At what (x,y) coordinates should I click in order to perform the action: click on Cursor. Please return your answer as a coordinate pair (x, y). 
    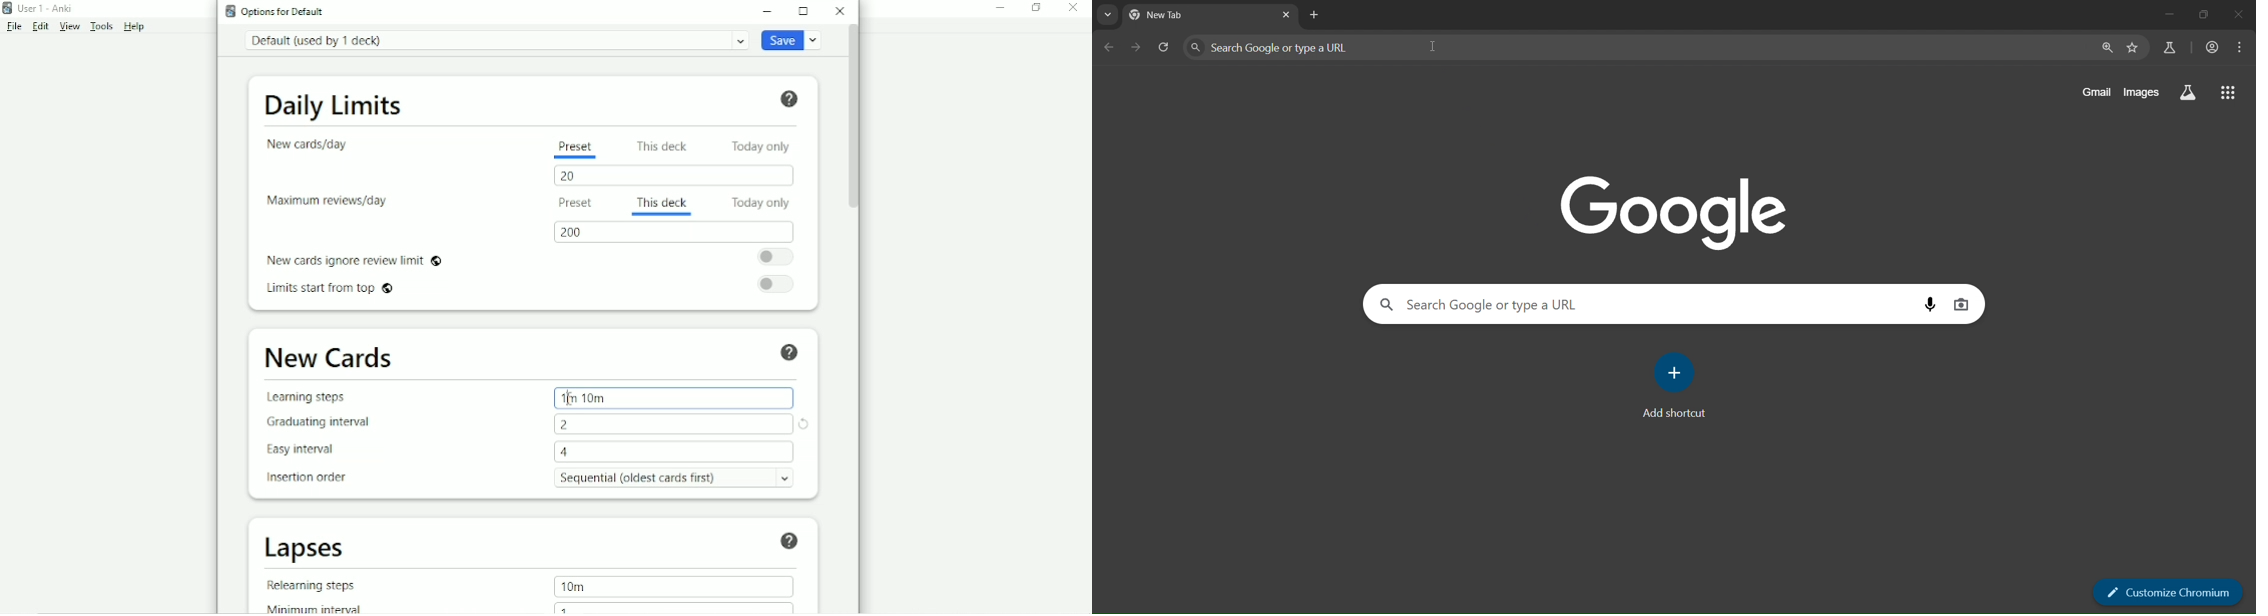
    Looking at the image, I should click on (571, 396).